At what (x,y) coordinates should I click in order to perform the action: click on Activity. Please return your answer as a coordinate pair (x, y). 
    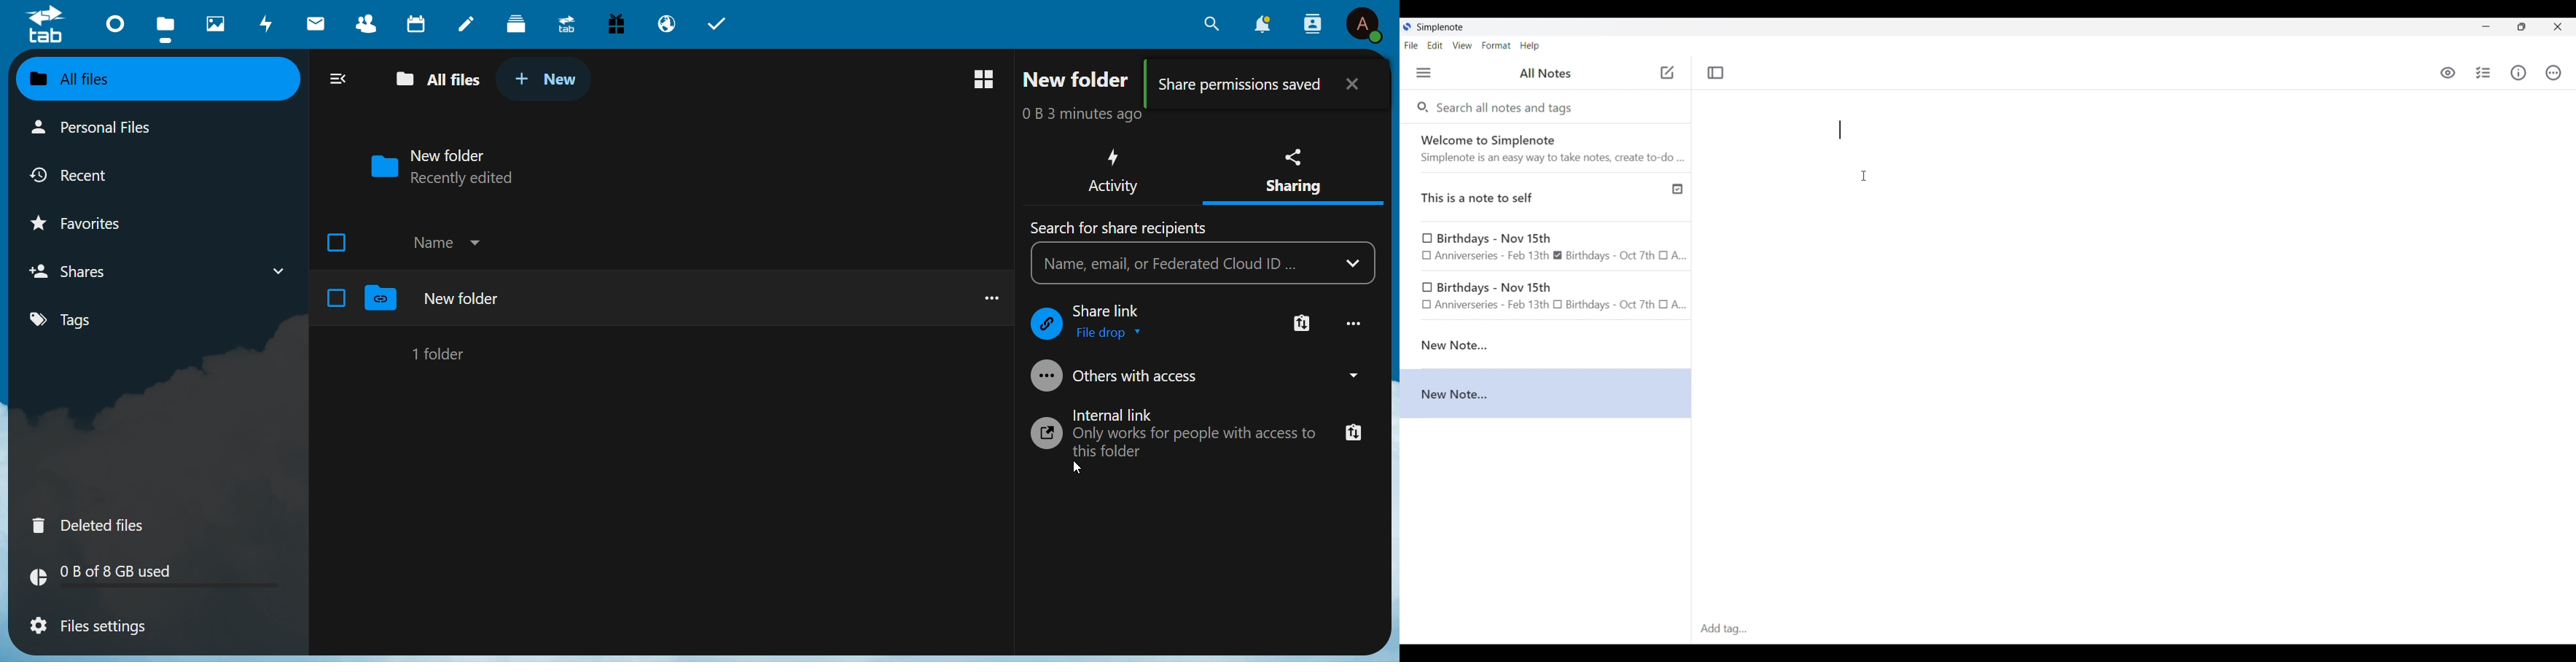
    Looking at the image, I should click on (263, 24).